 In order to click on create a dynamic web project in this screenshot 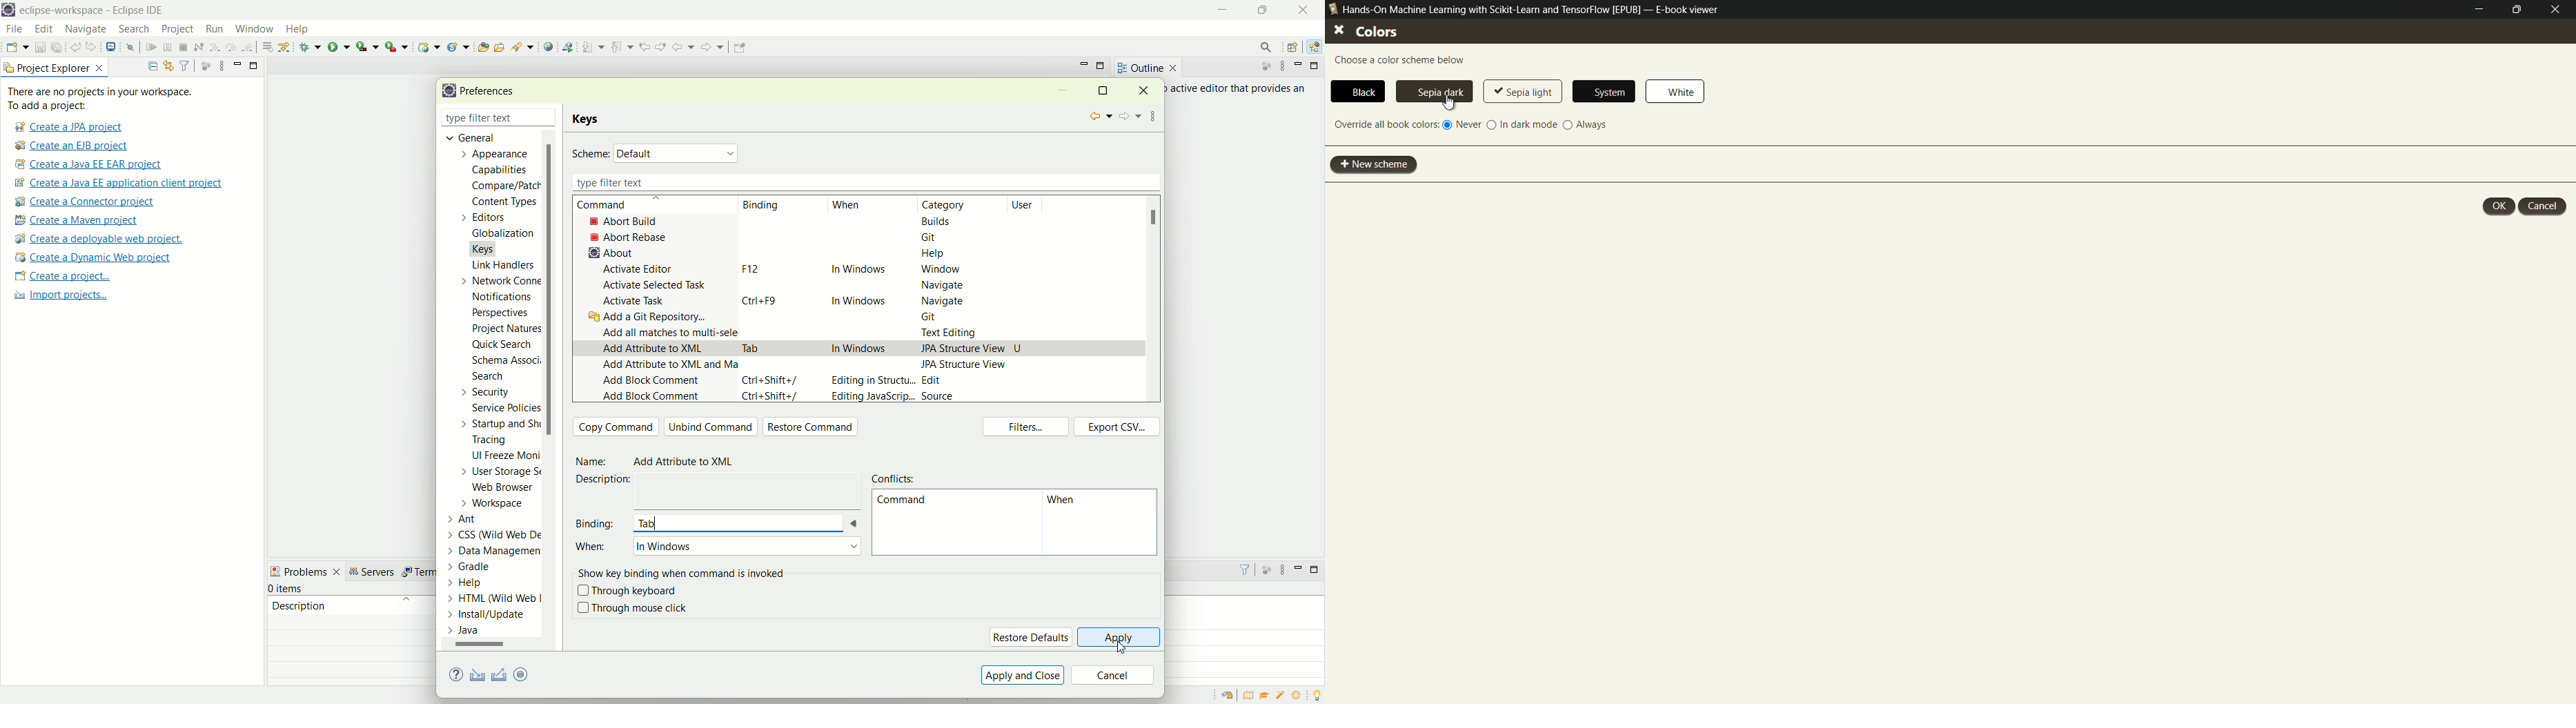, I will do `click(427, 46)`.